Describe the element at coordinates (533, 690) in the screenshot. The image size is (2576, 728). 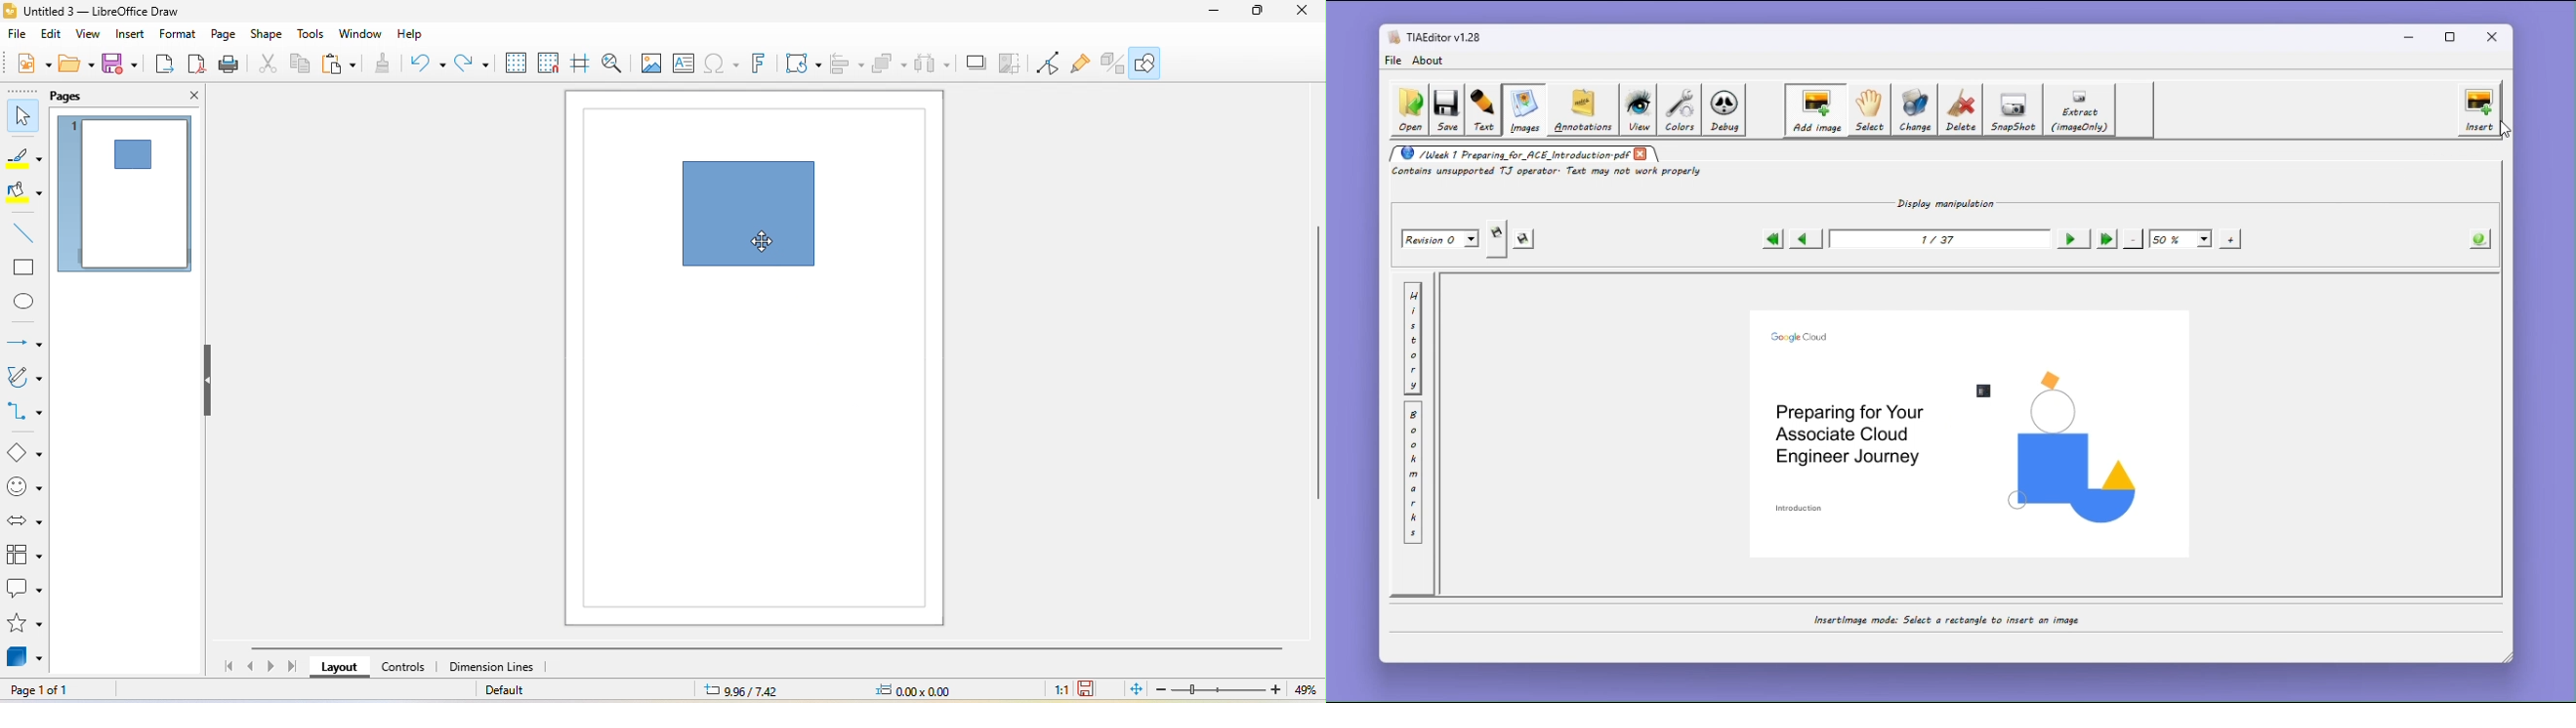
I see `default` at that location.